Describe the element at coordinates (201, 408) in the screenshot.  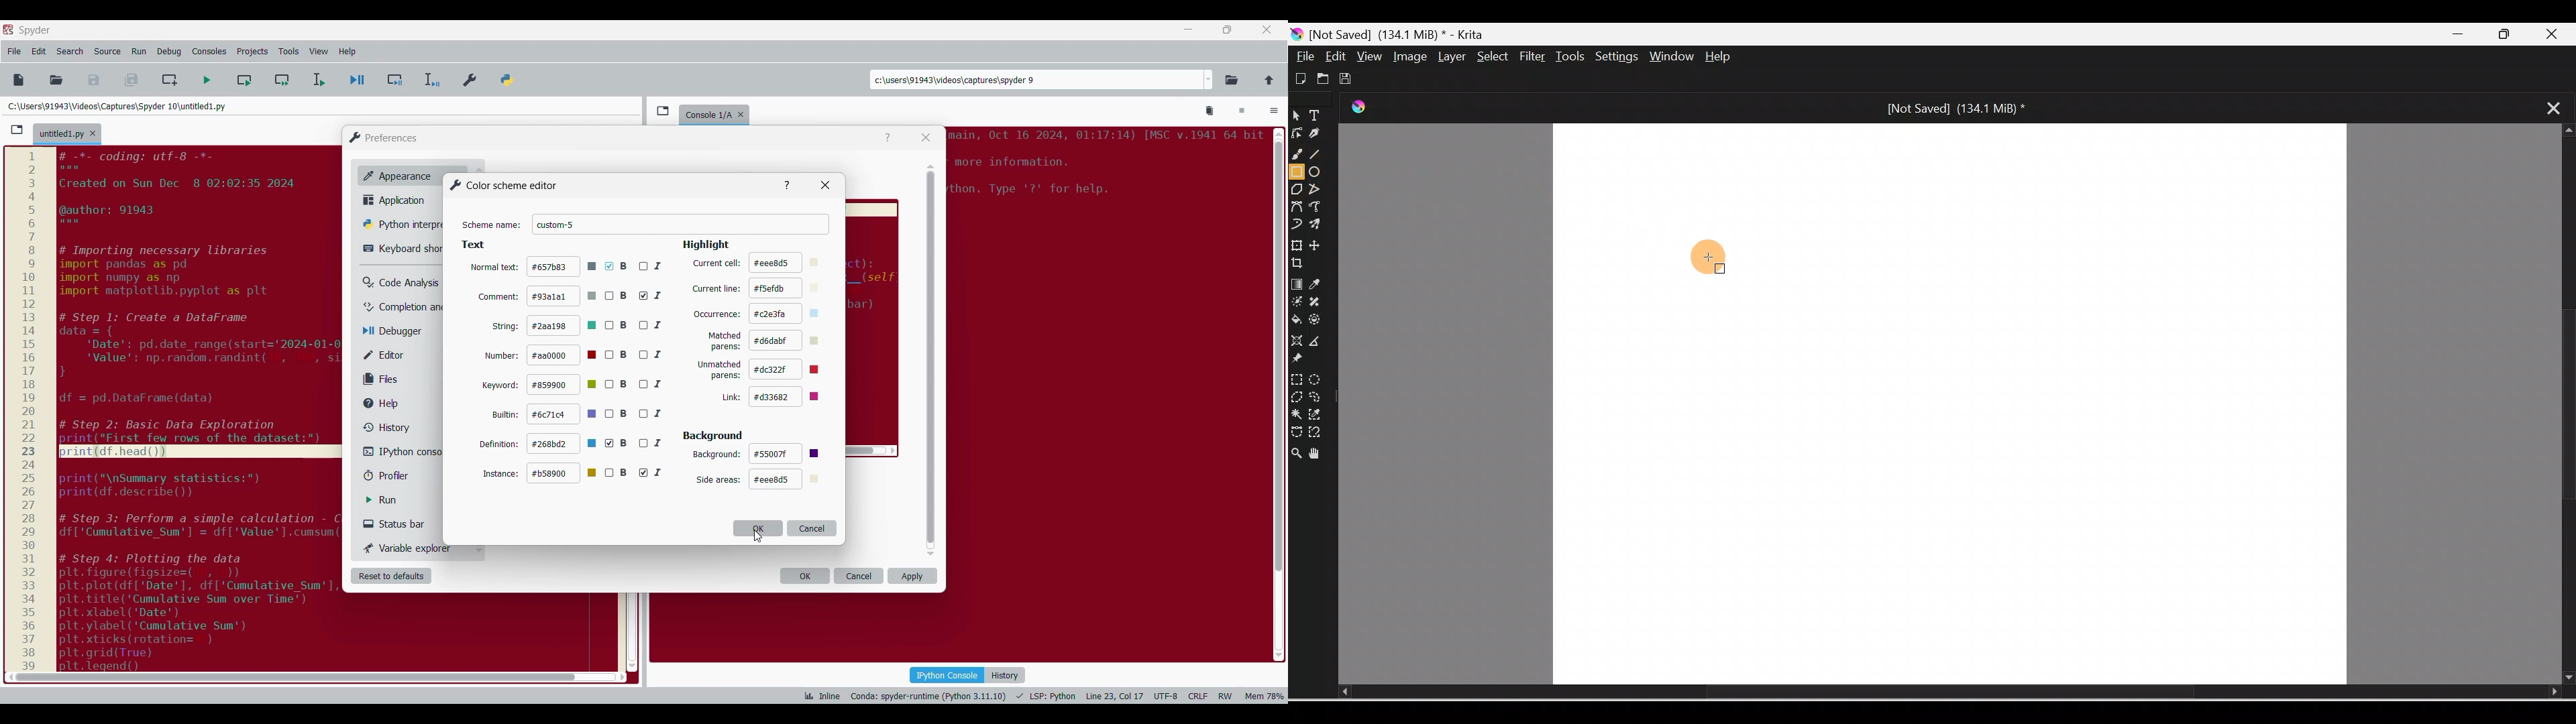
I see `code` at that location.